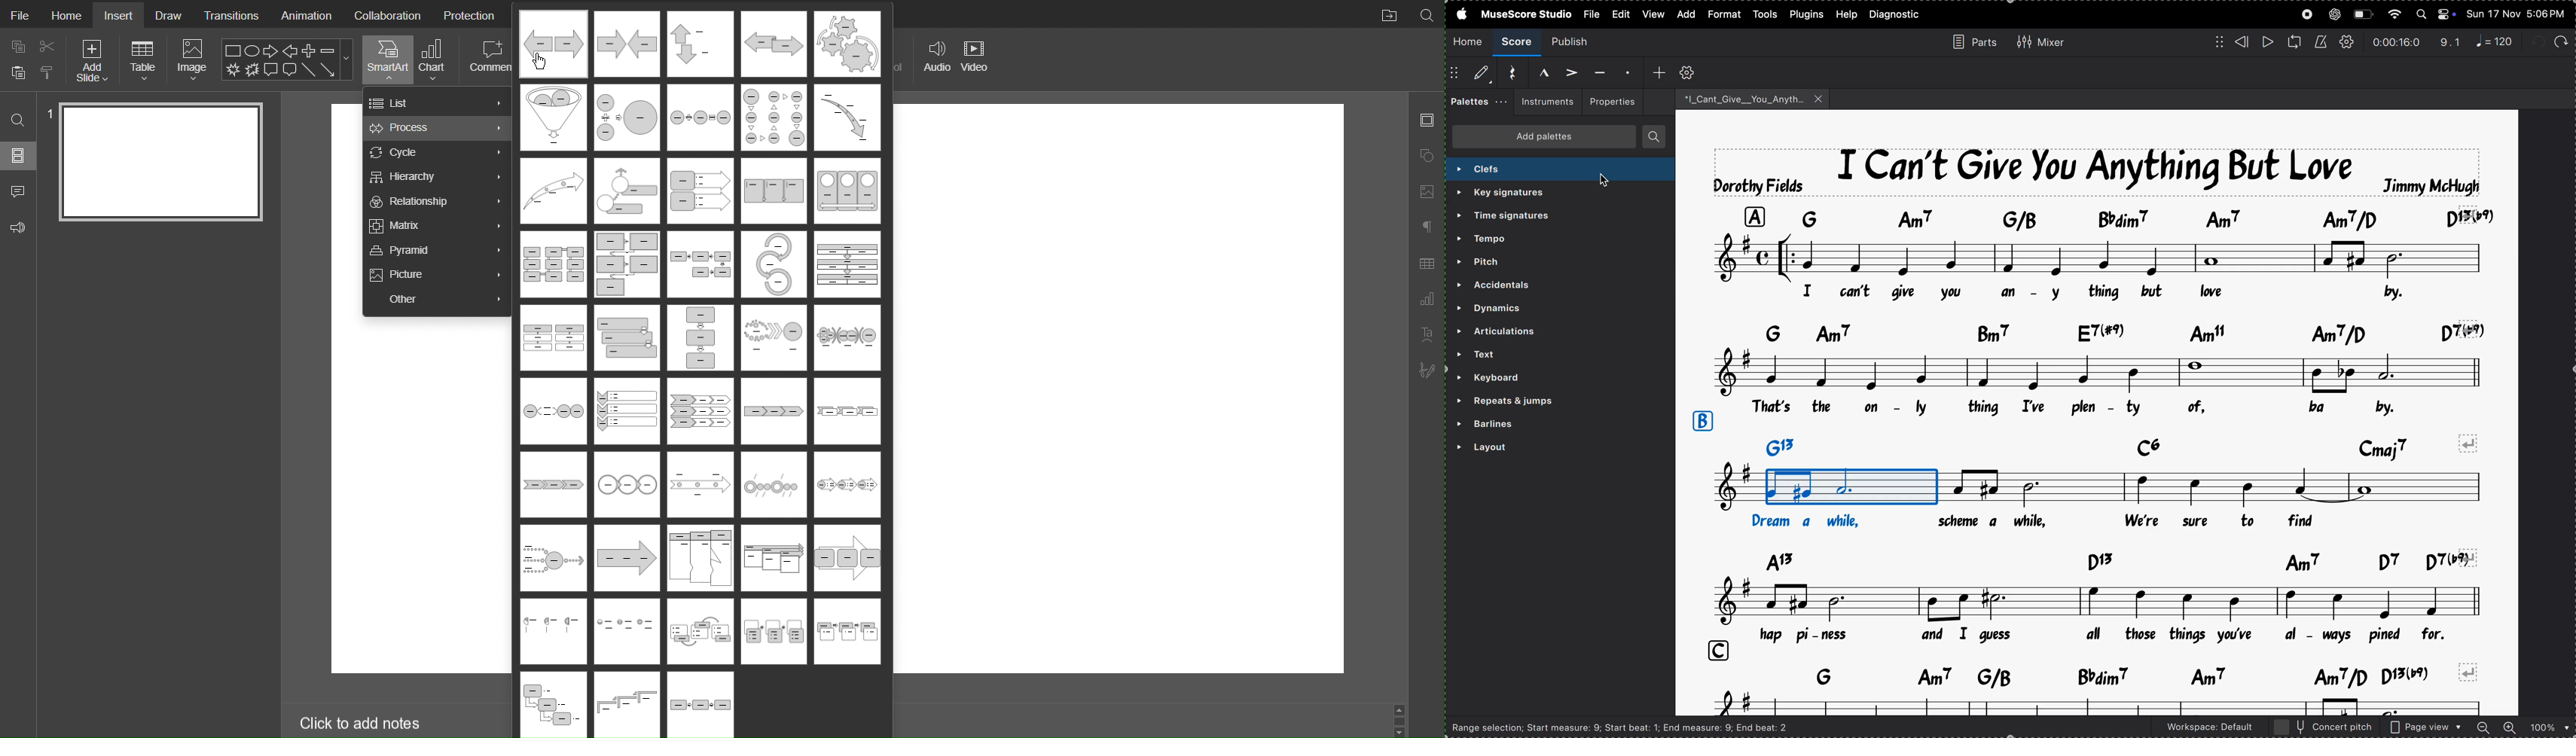 This screenshot has height=756, width=2576. I want to click on List, so click(438, 102).